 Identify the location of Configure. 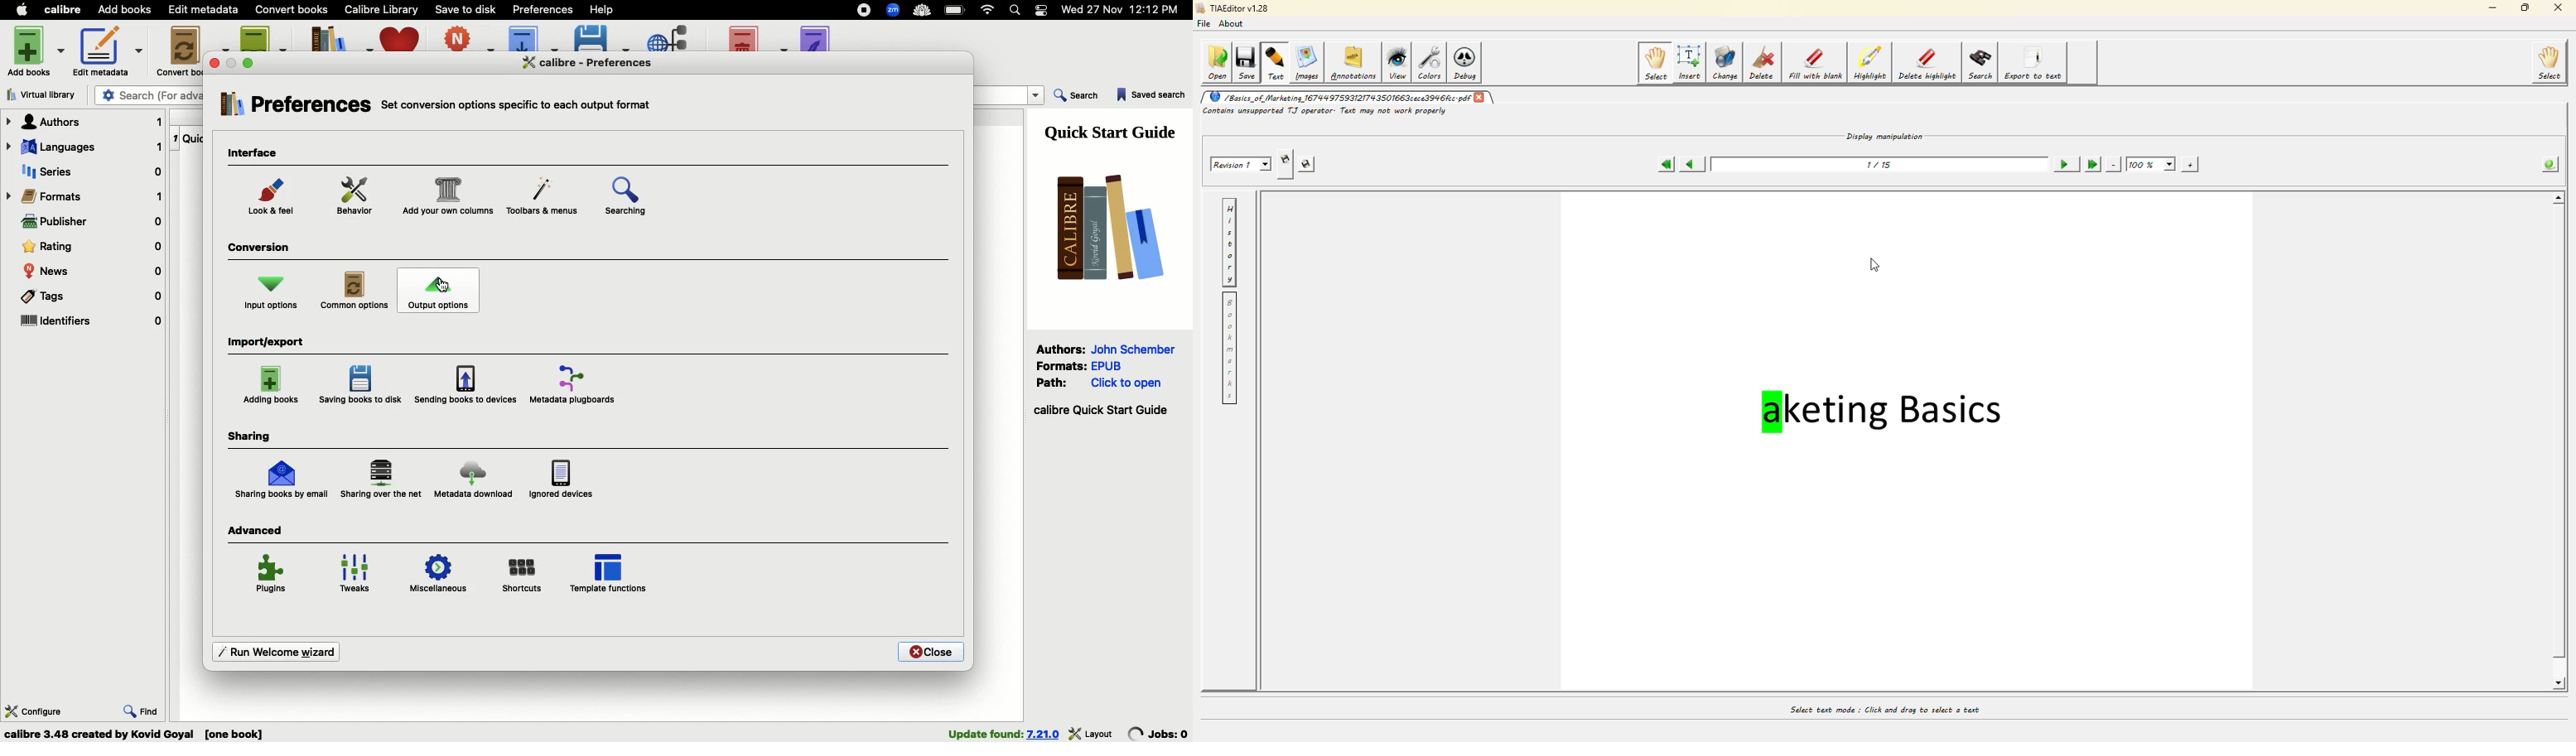
(34, 710).